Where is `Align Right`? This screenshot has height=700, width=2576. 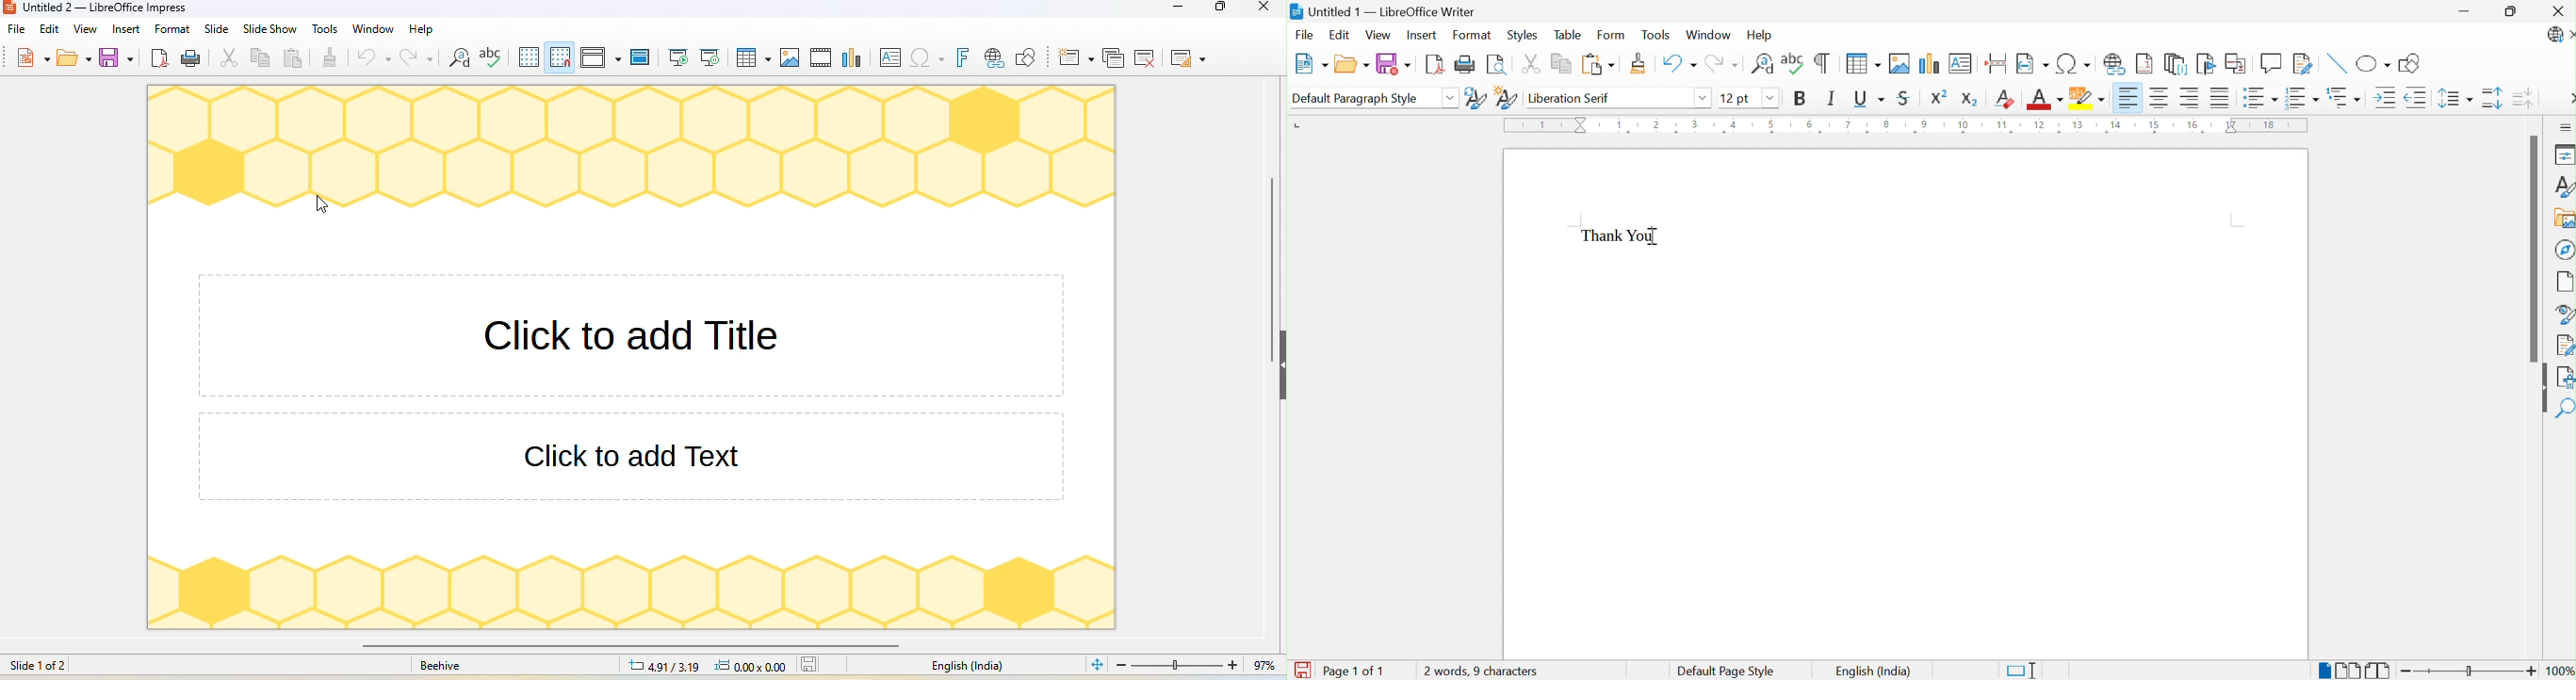
Align Right is located at coordinates (2190, 96).